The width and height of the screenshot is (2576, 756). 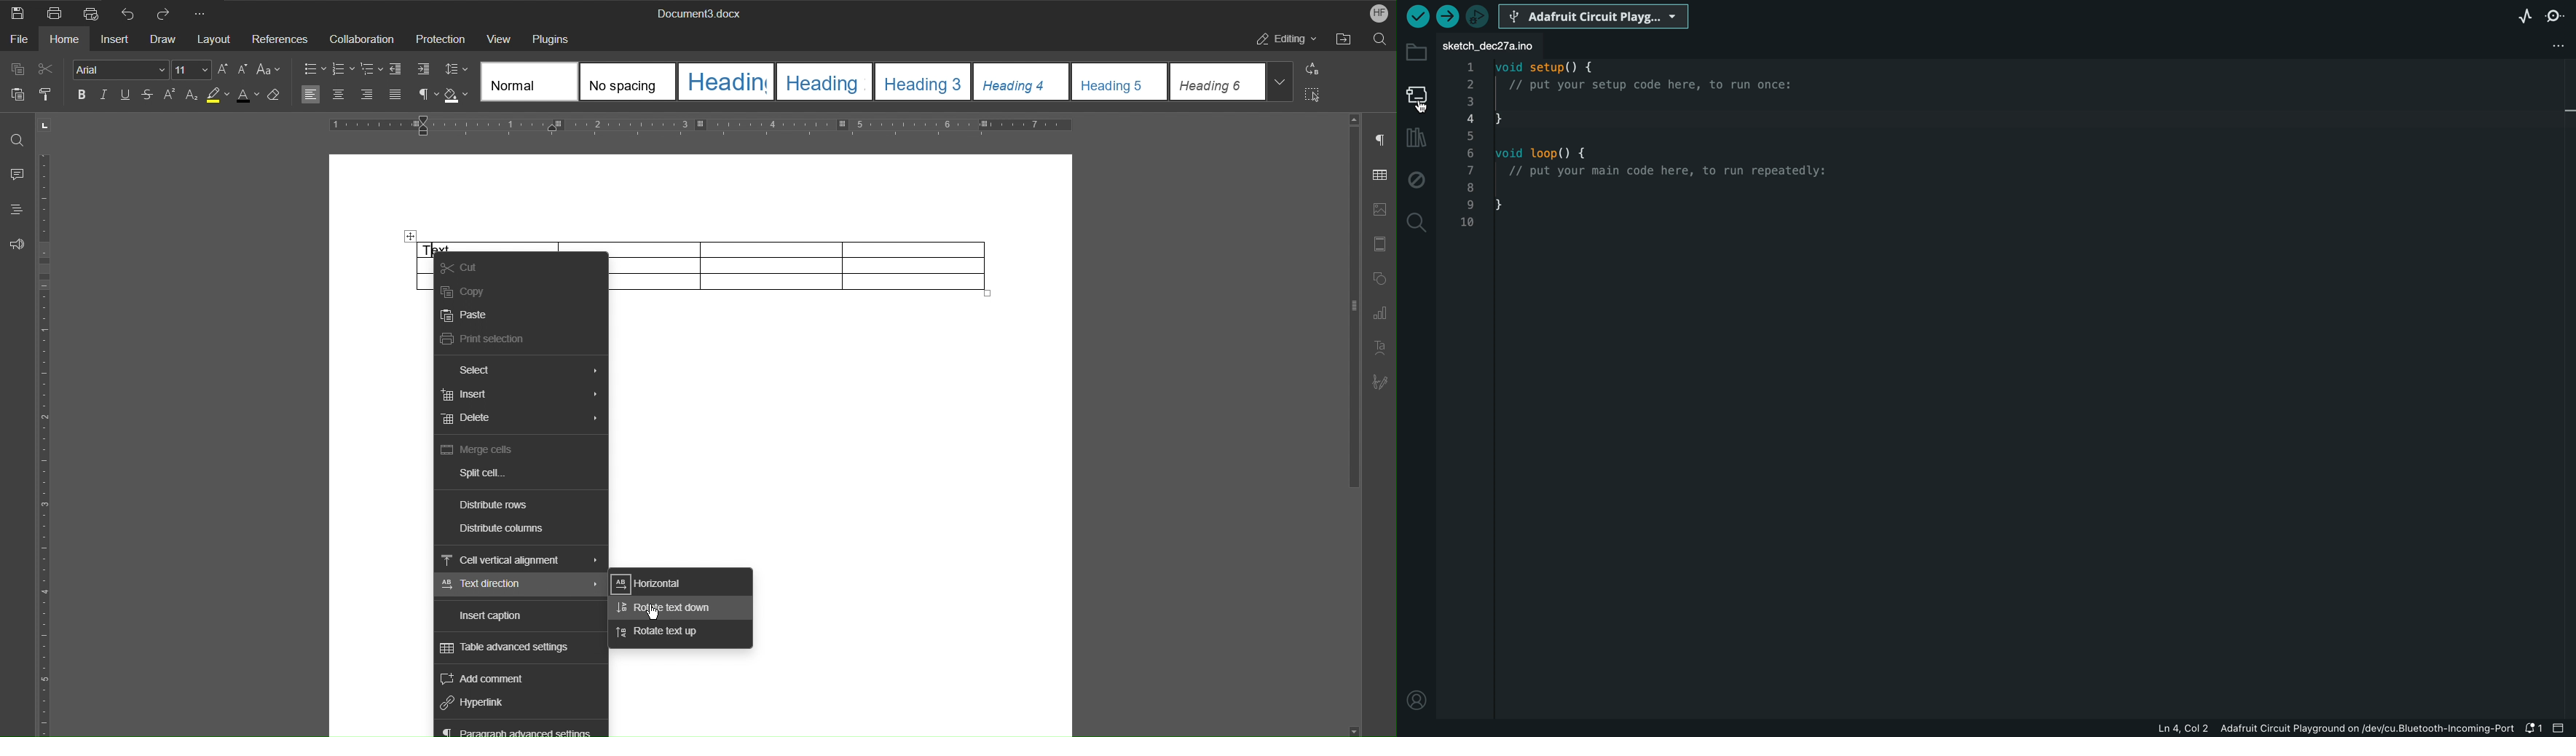 I want to click on Heading 5, so click(x=1120, y=82).